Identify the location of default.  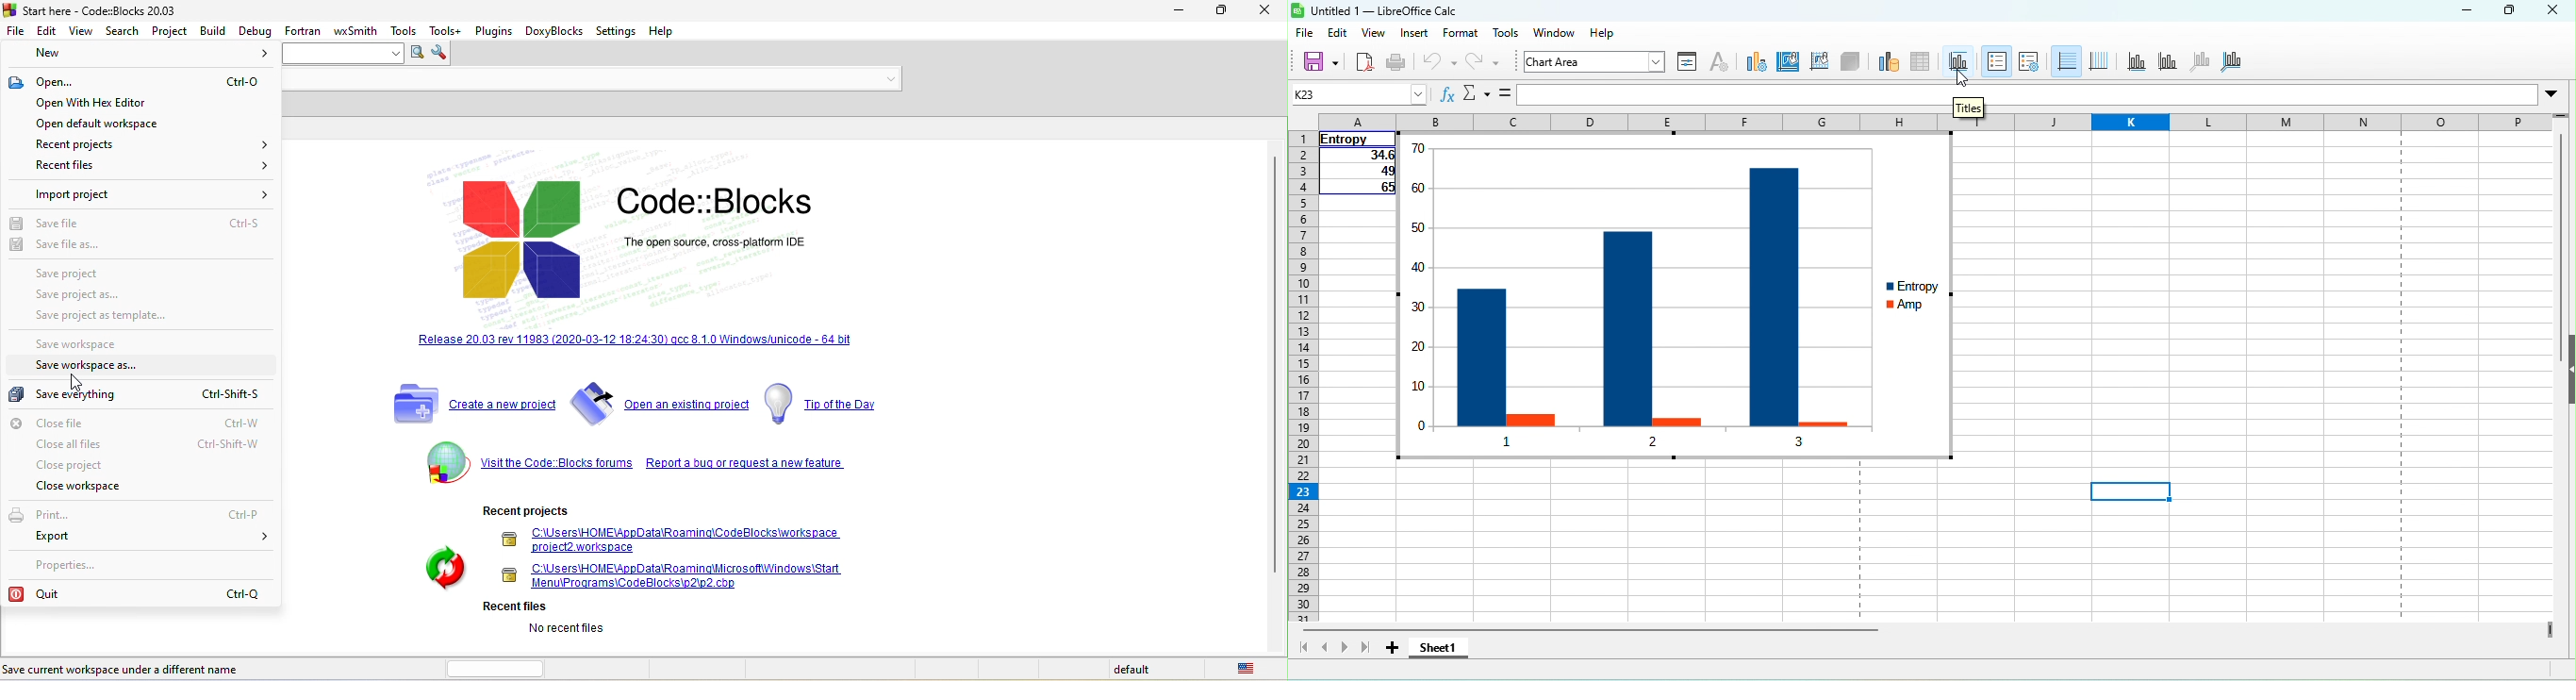
(1134, 670).